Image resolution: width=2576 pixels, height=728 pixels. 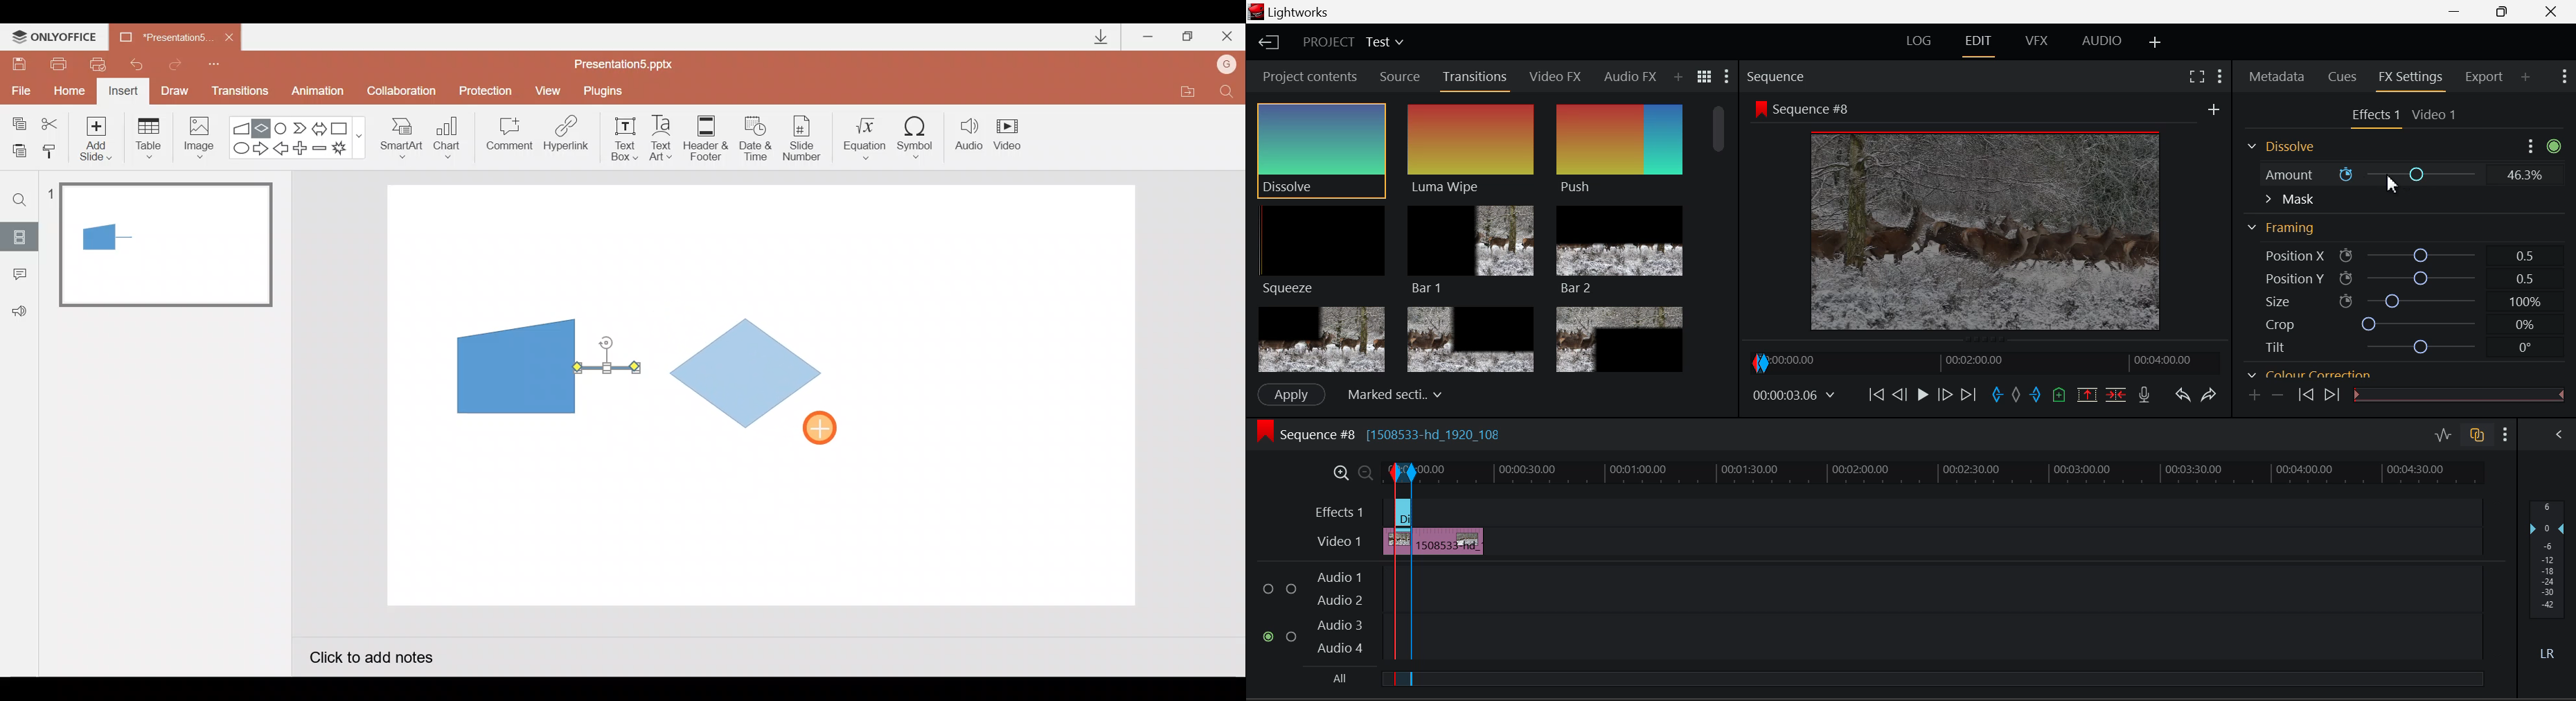 What do you see at coordinates (1727, 76) in the screenshot?
I see `Show Settings` at bounding box center [1727, 76].